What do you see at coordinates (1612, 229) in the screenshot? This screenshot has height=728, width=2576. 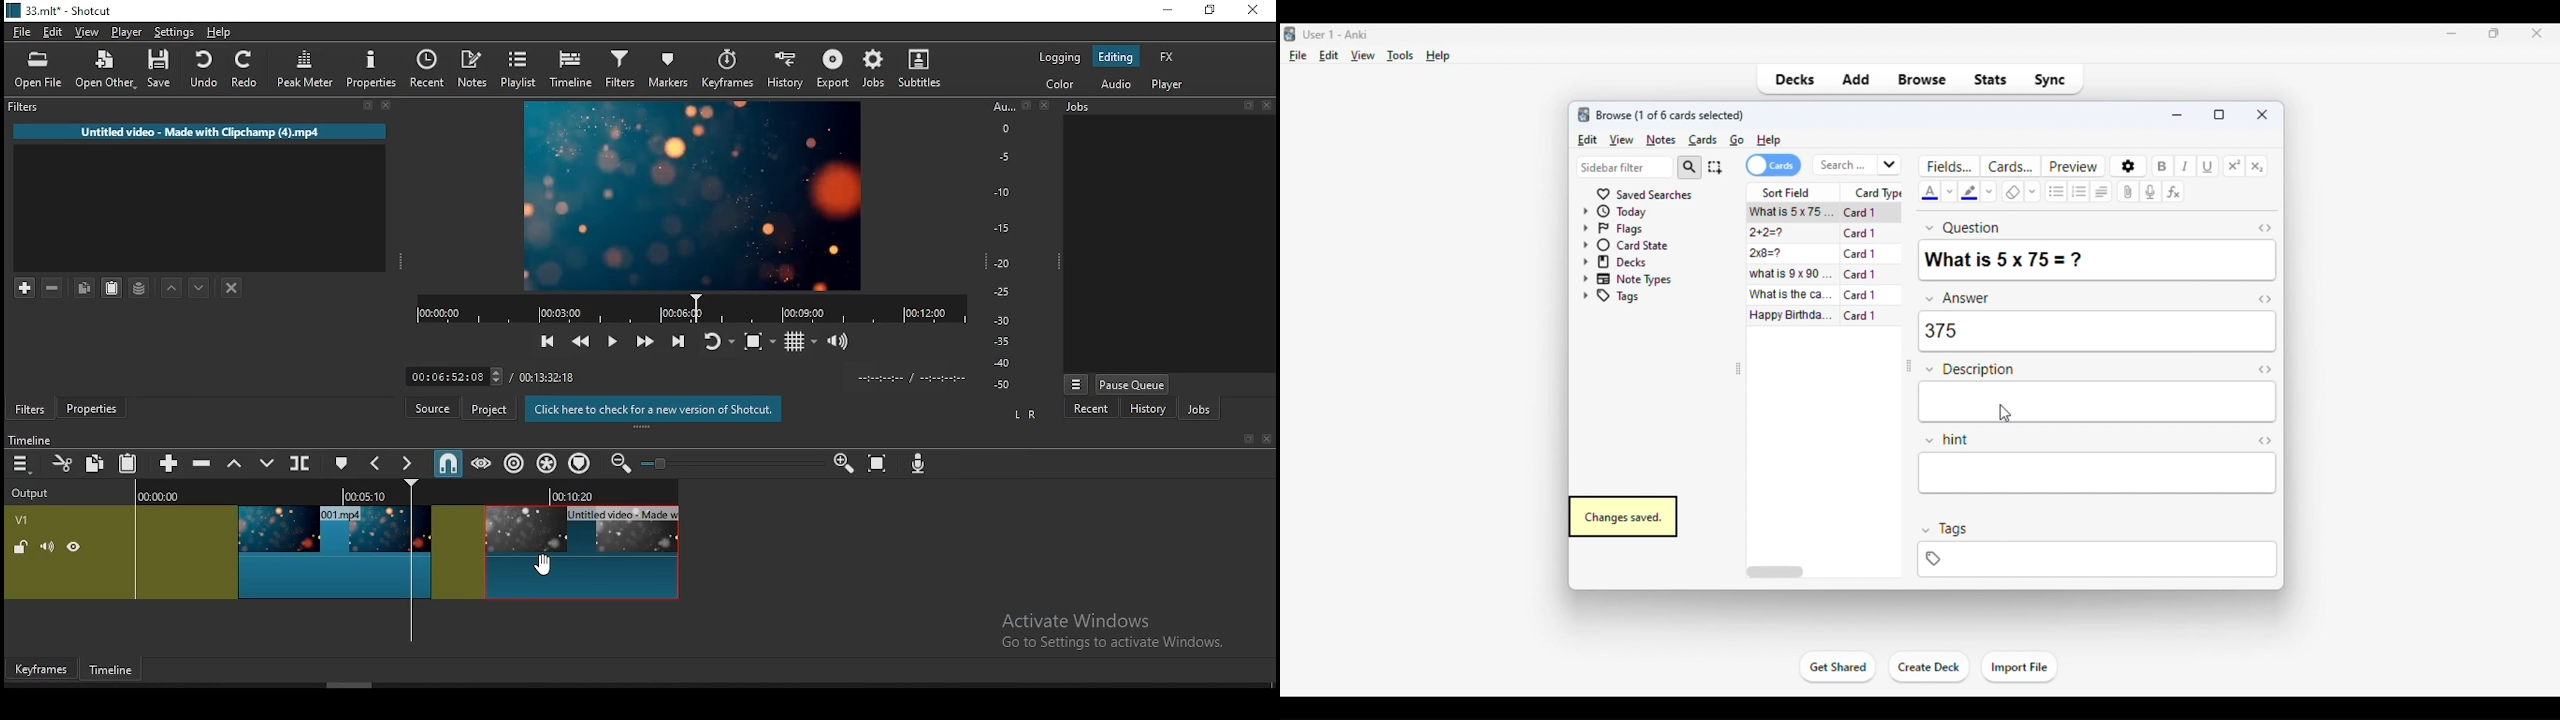 I see `flags` at bounding box center [1612, 229].